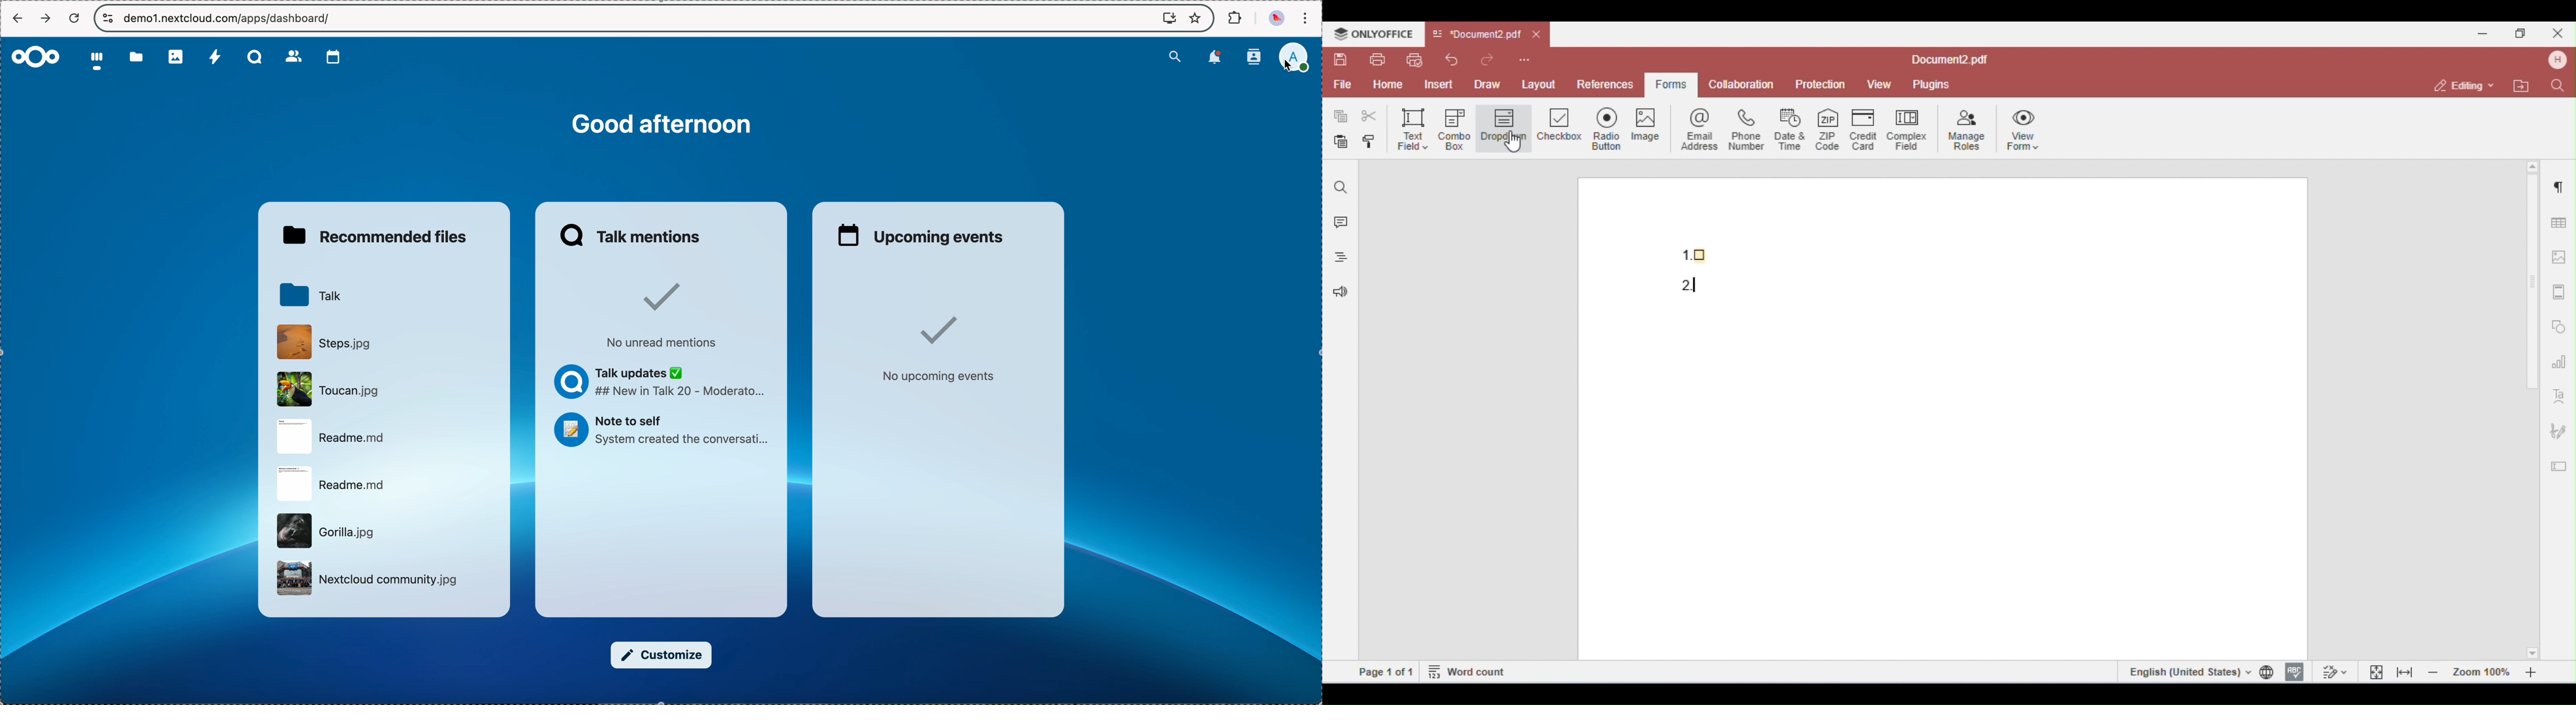 Image resolution: width=2576 pixels, height=728 pixels. Describe the element at coordinates (327, 531) in the screenshot. I see `file` at that location.